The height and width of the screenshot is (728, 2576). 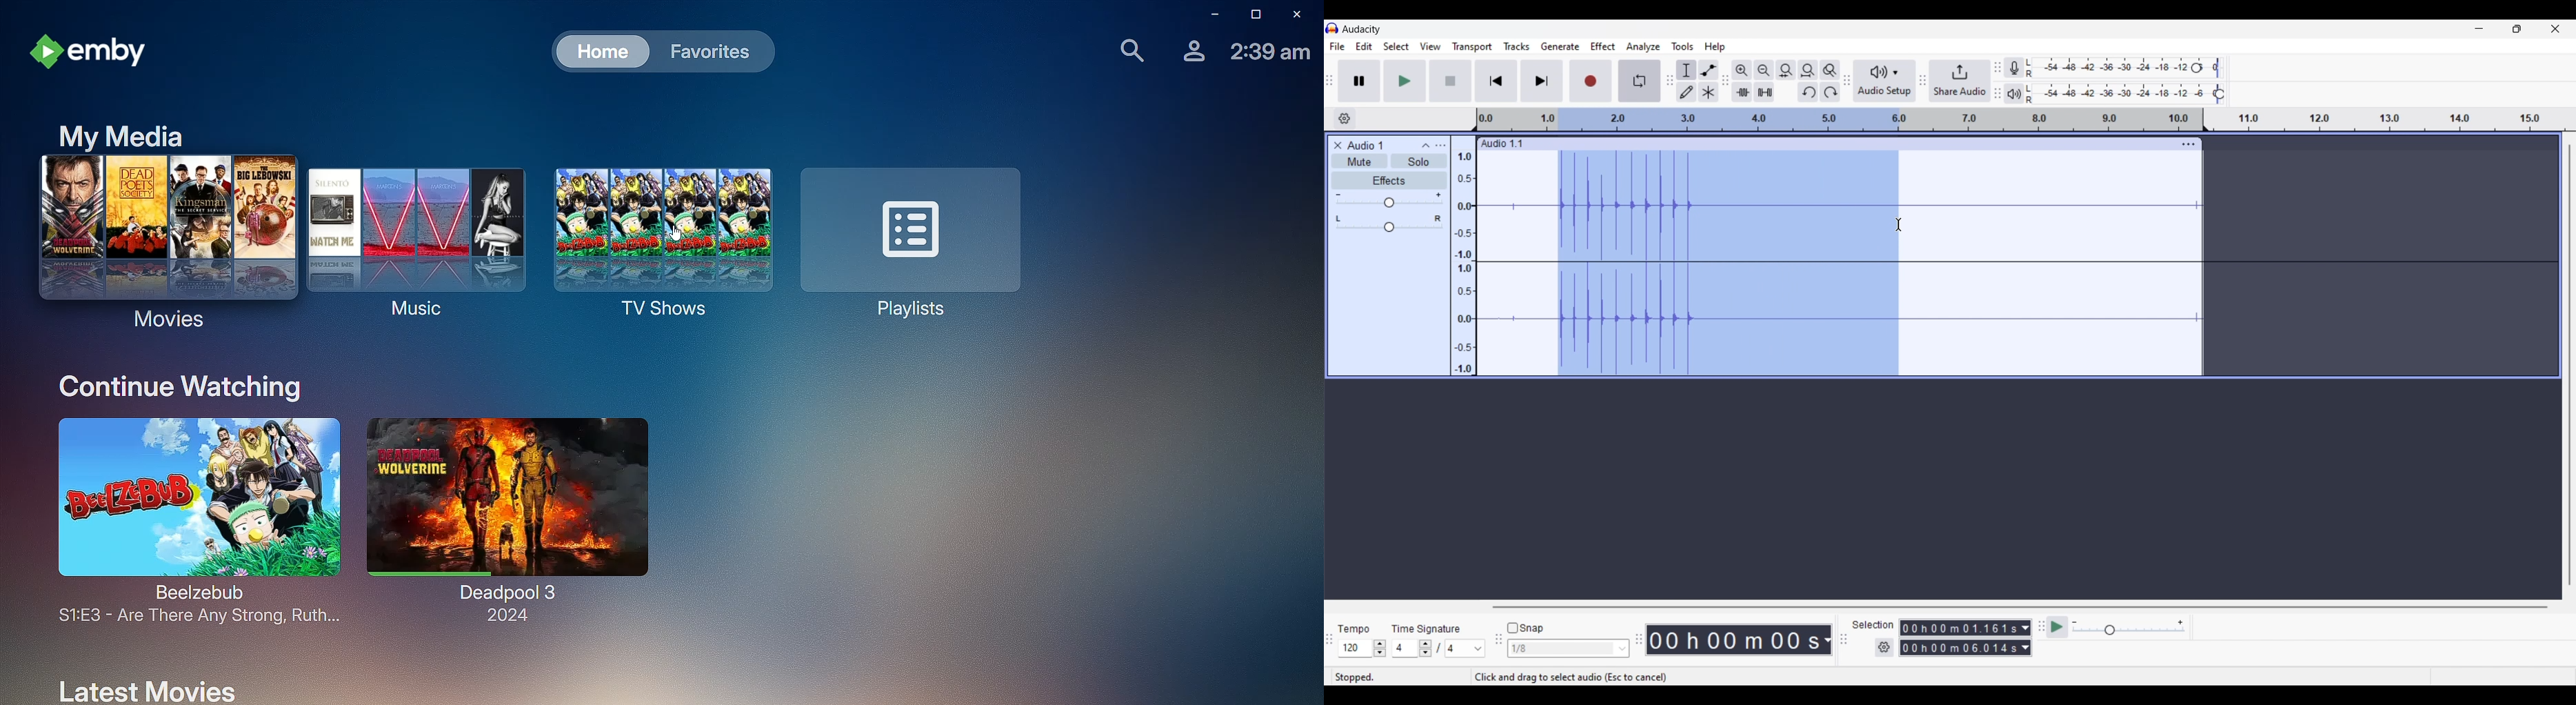 What do you see at coordinates (2014, 94) in the screenshot?
I see `Playback meter` at bounding box center [2014, 94].